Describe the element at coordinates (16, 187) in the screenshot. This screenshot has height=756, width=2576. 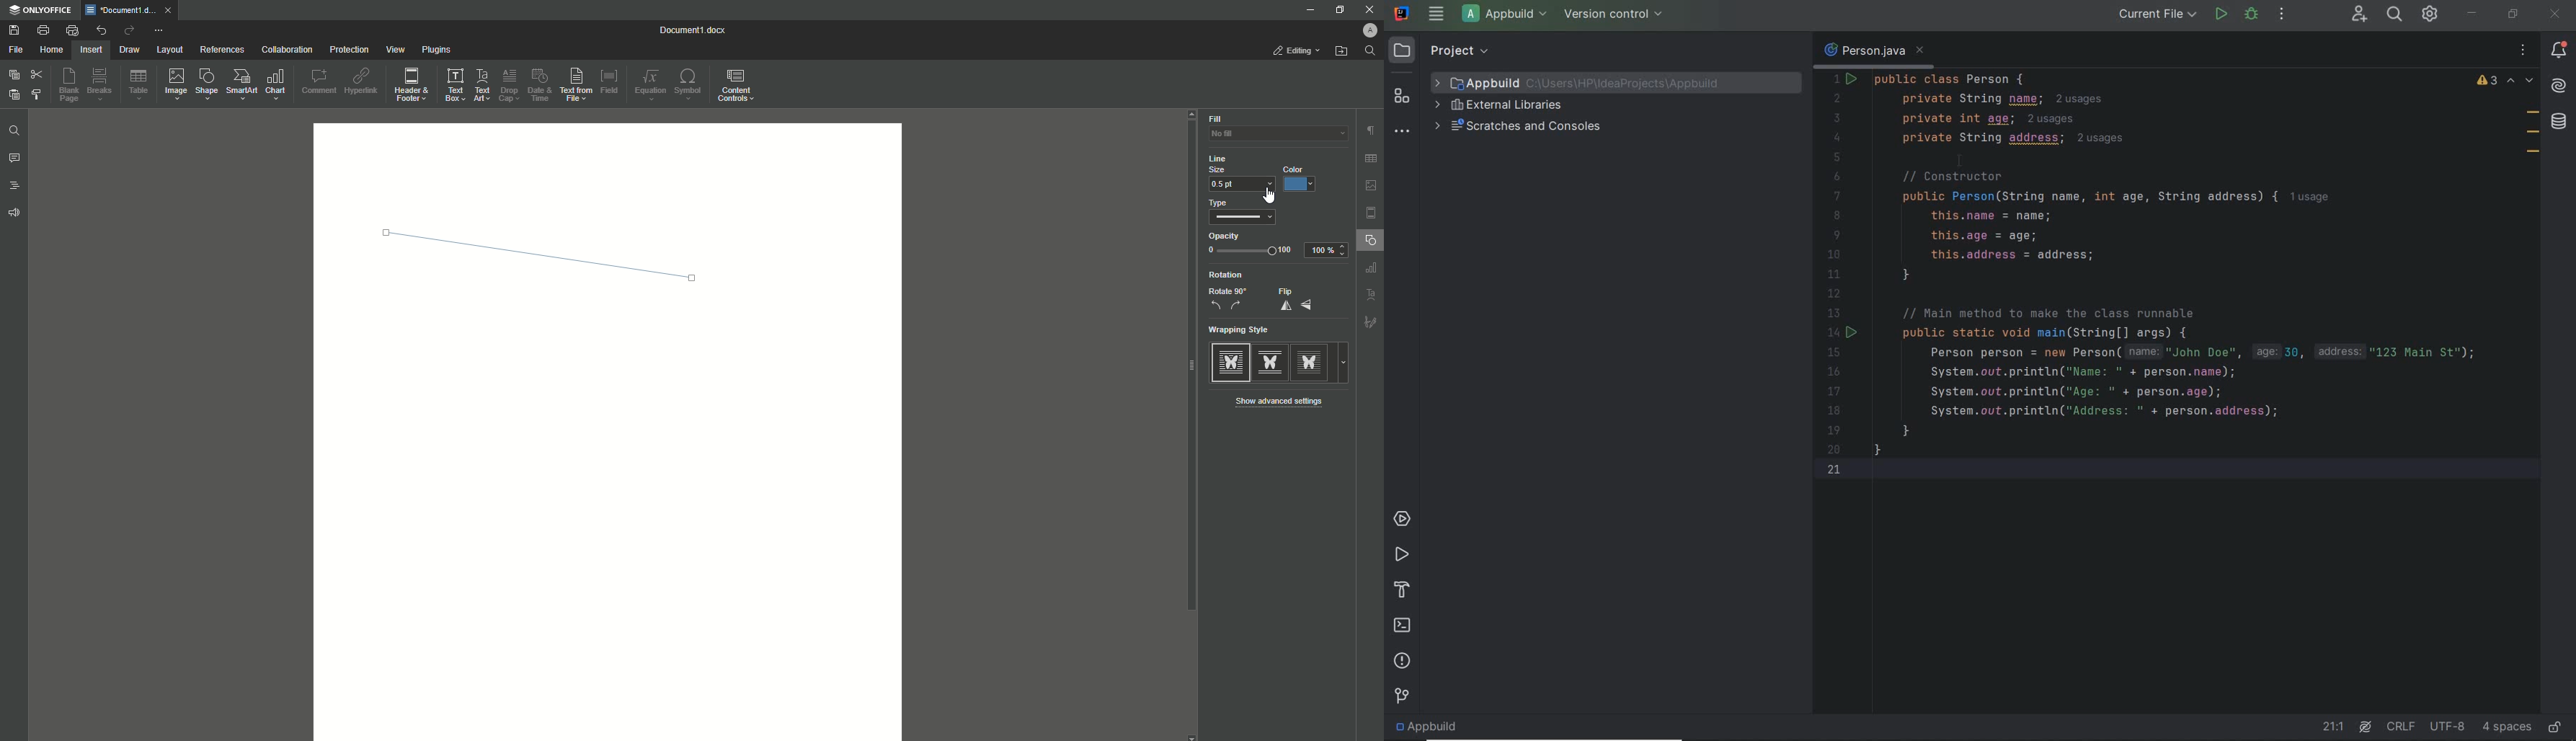
I see `Headings` at that location.